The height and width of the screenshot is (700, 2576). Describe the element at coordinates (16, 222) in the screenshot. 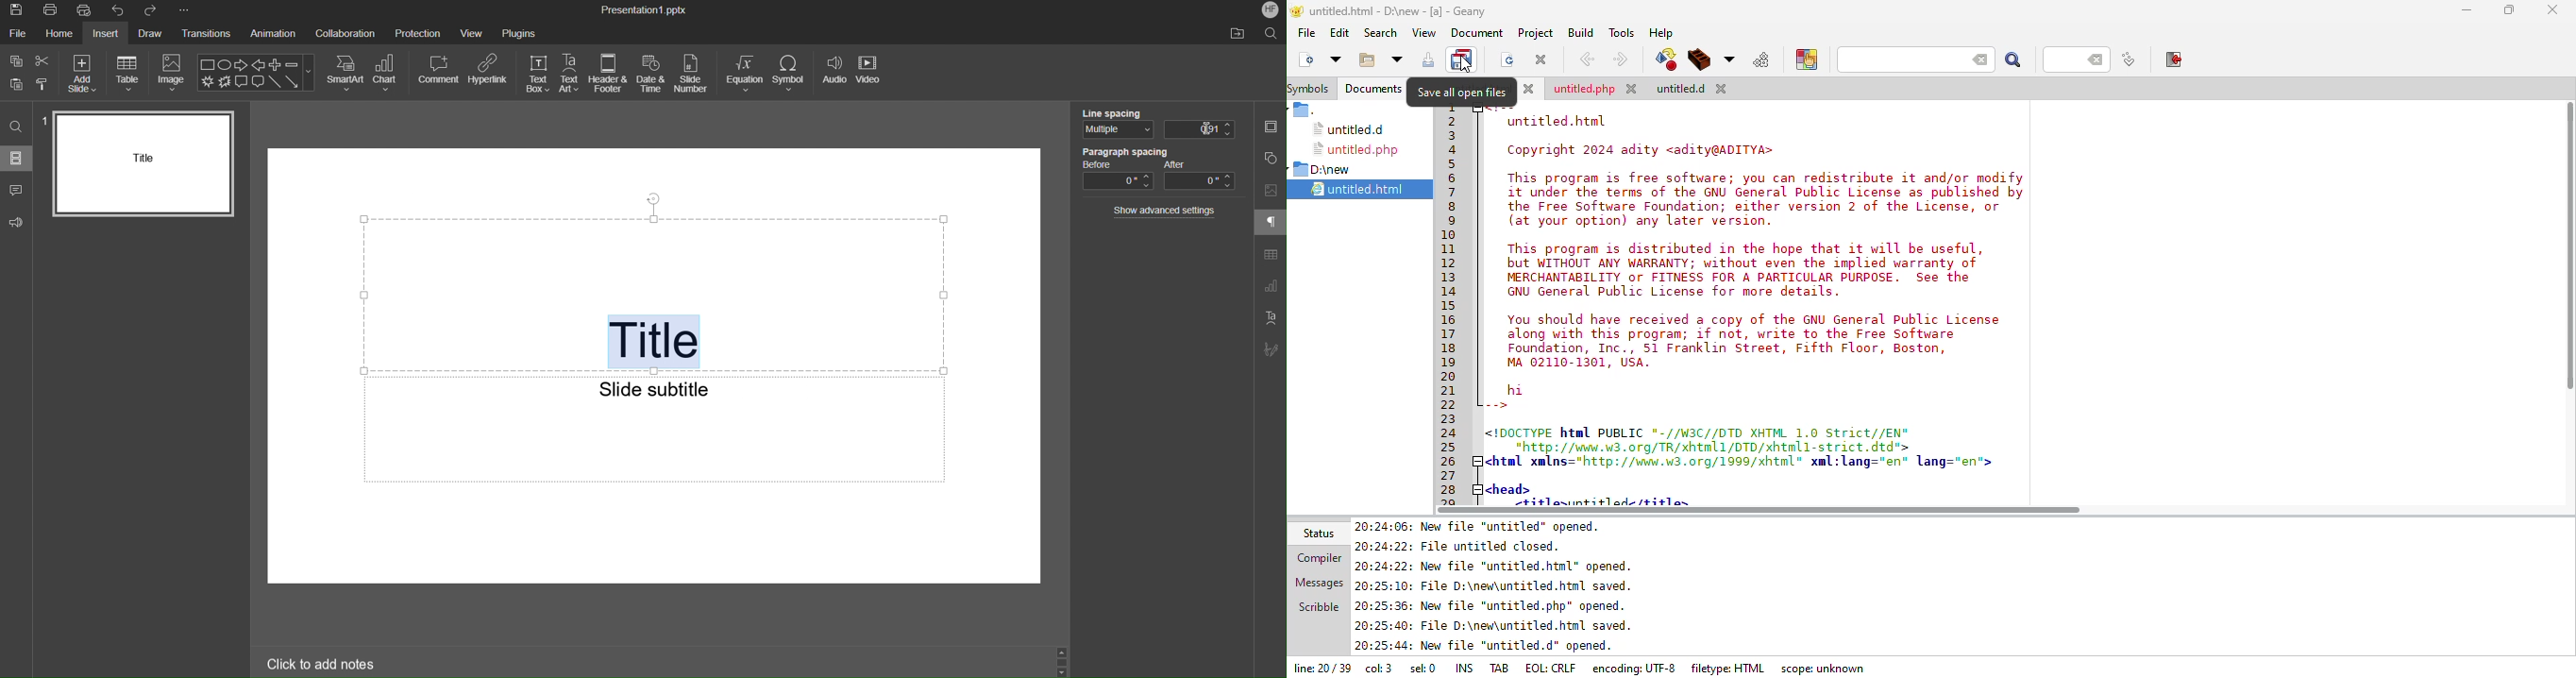

I see `Feedback` at that location.